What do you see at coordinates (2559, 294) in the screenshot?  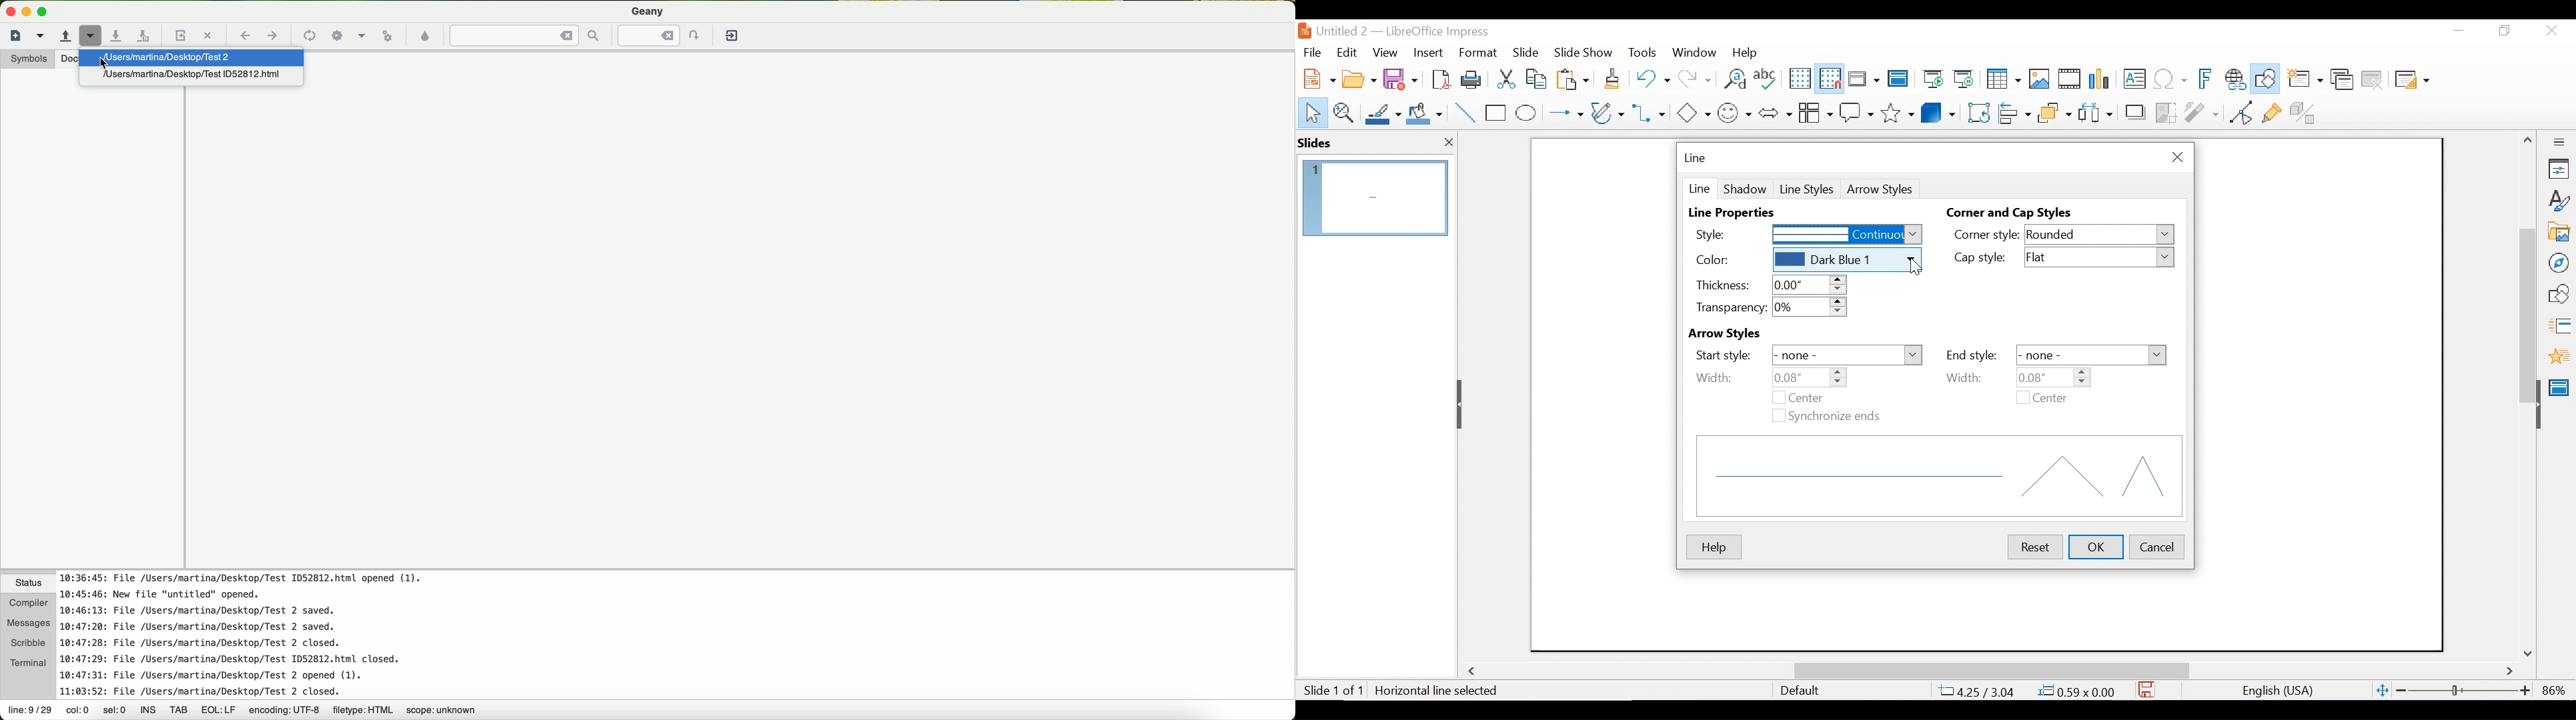 I see `Shapes` at bounding box center [2559, 294].